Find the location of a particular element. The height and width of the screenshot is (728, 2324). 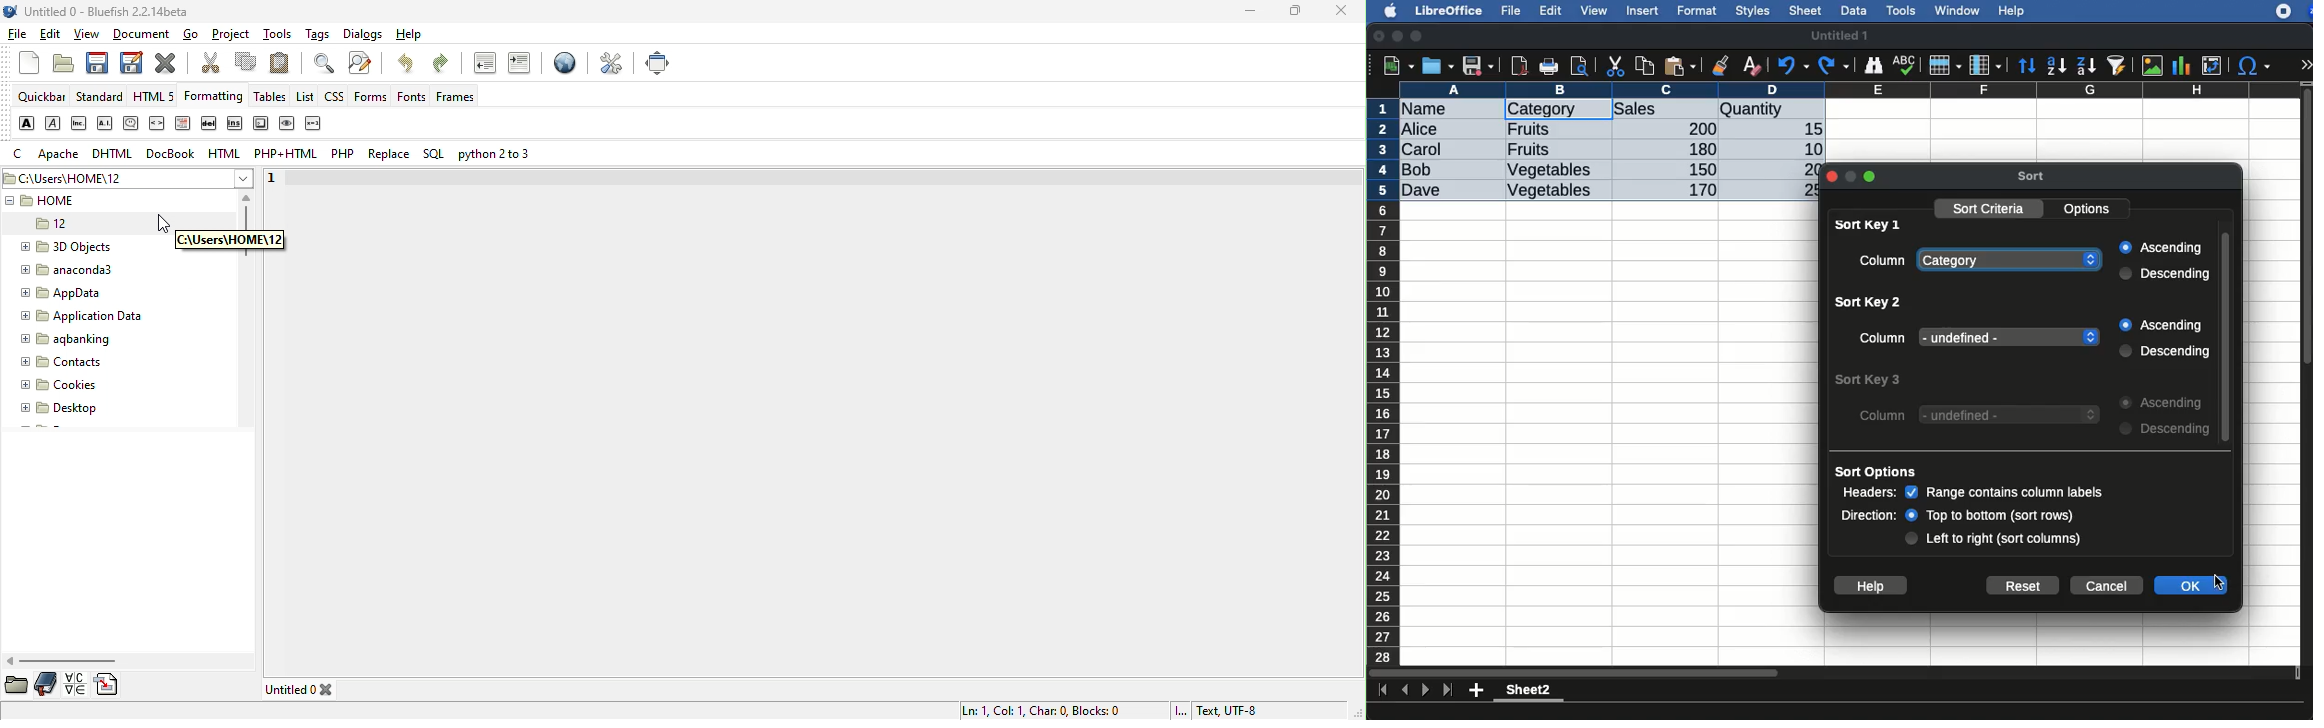

help is located at coordinates (1869, 585).